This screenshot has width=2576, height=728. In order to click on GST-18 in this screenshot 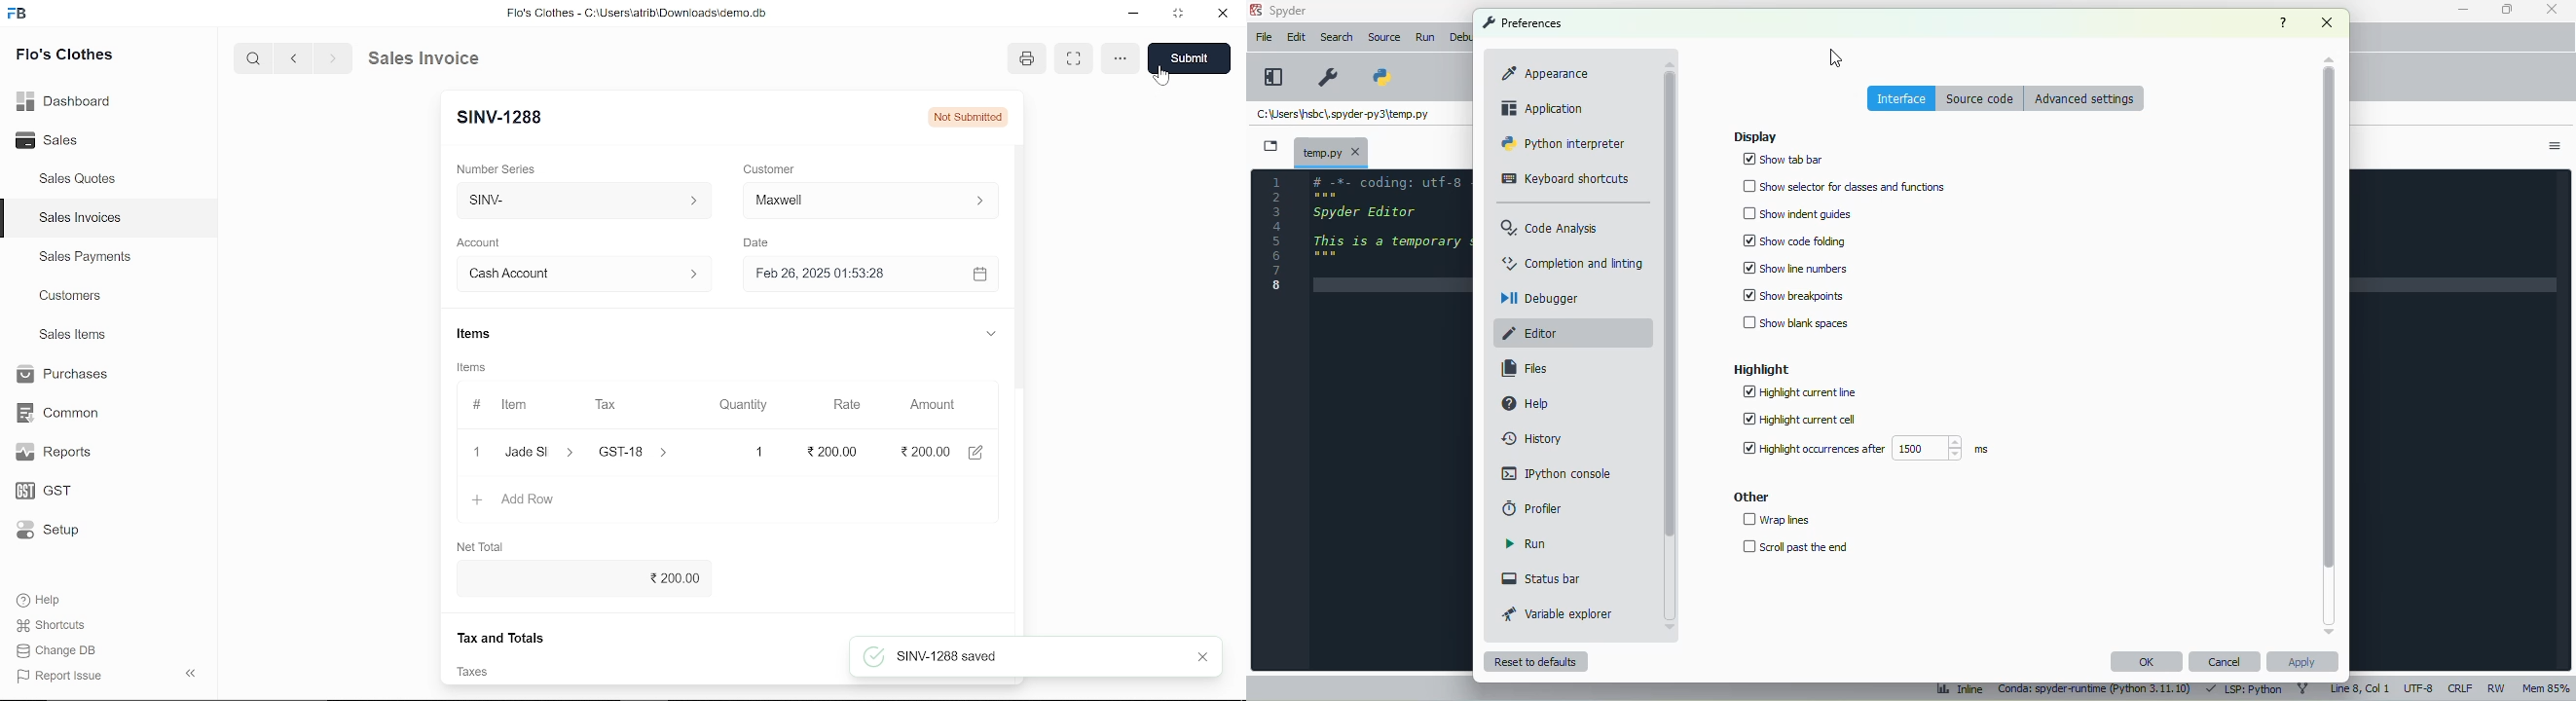, I will do `click(644, 452)`.